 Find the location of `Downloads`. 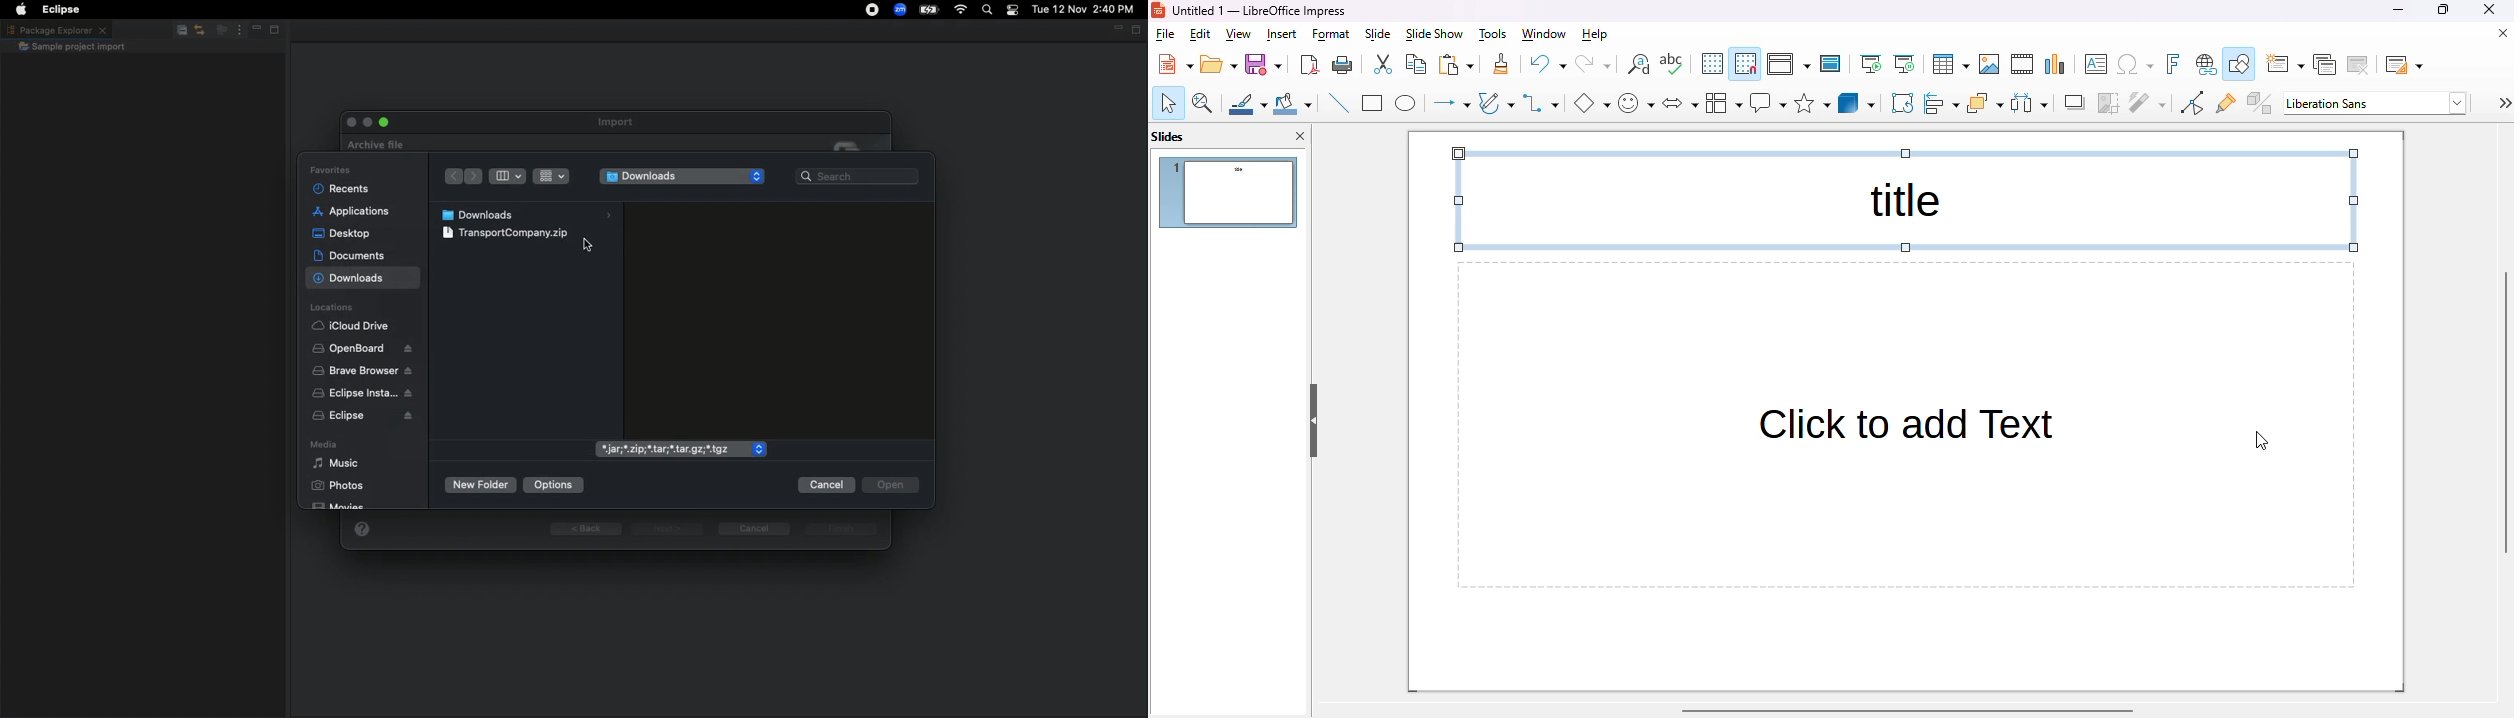

Downloads is located at coordinates (527, 213).